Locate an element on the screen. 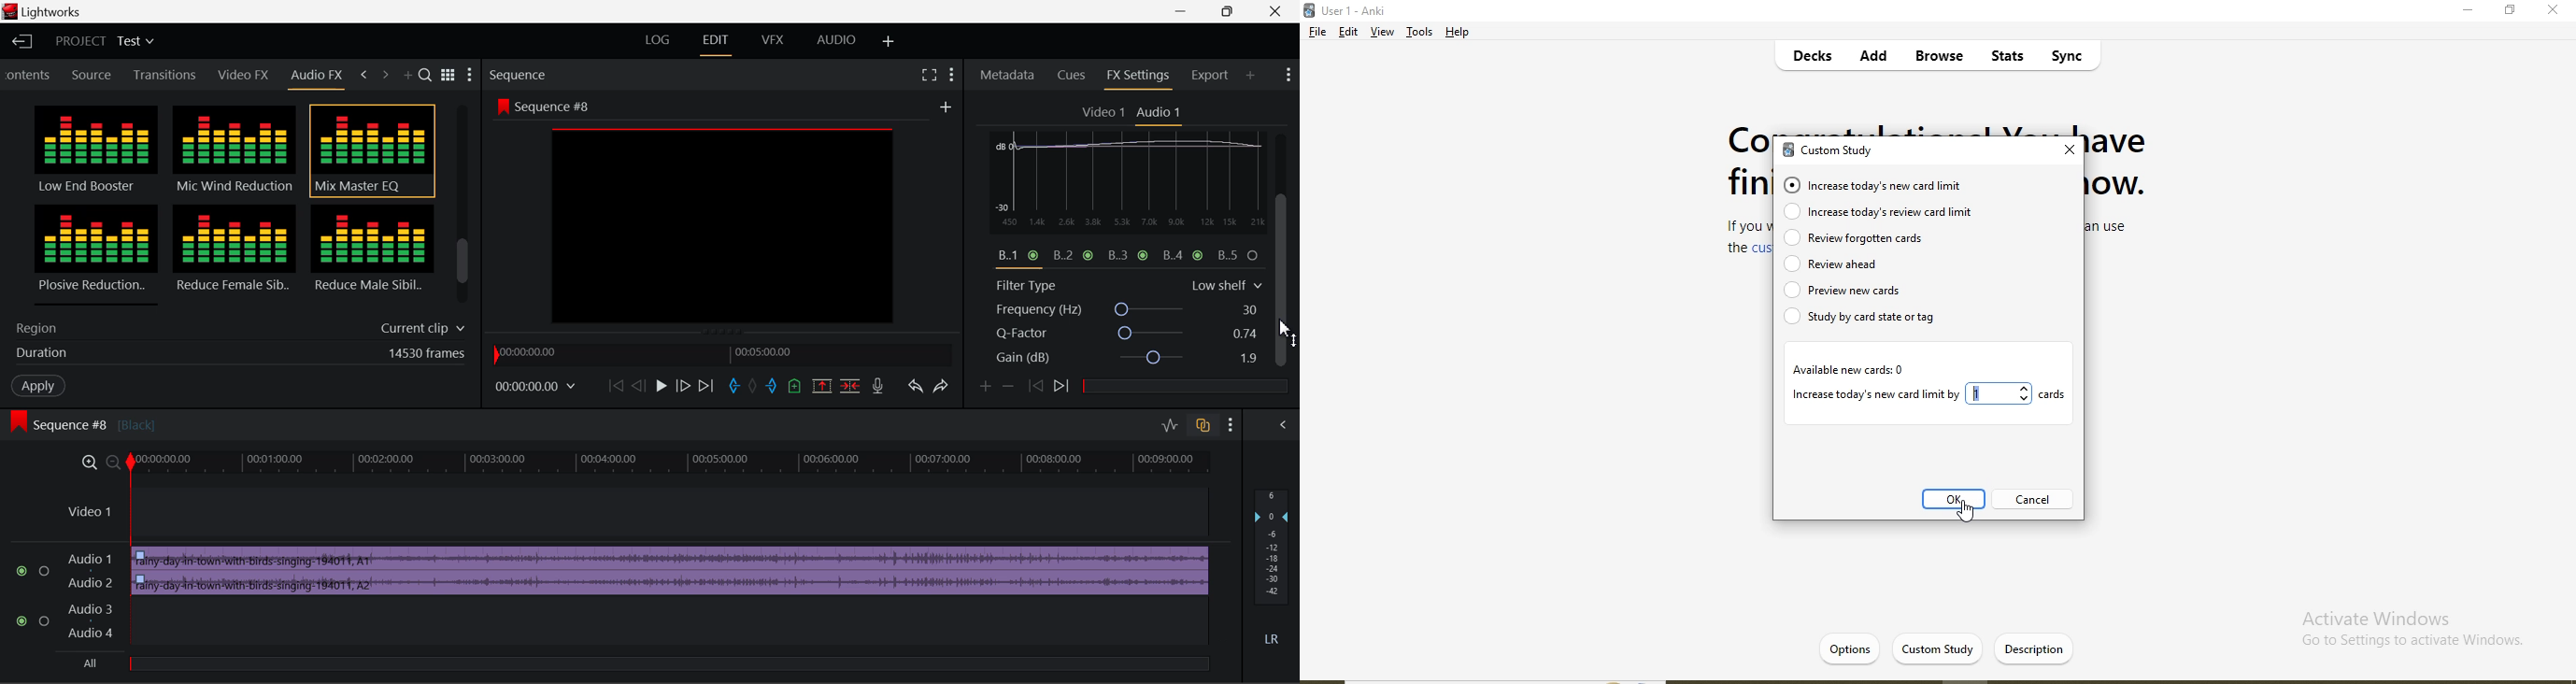  Audio 1 Settings is located at coordinates (1161, 113).